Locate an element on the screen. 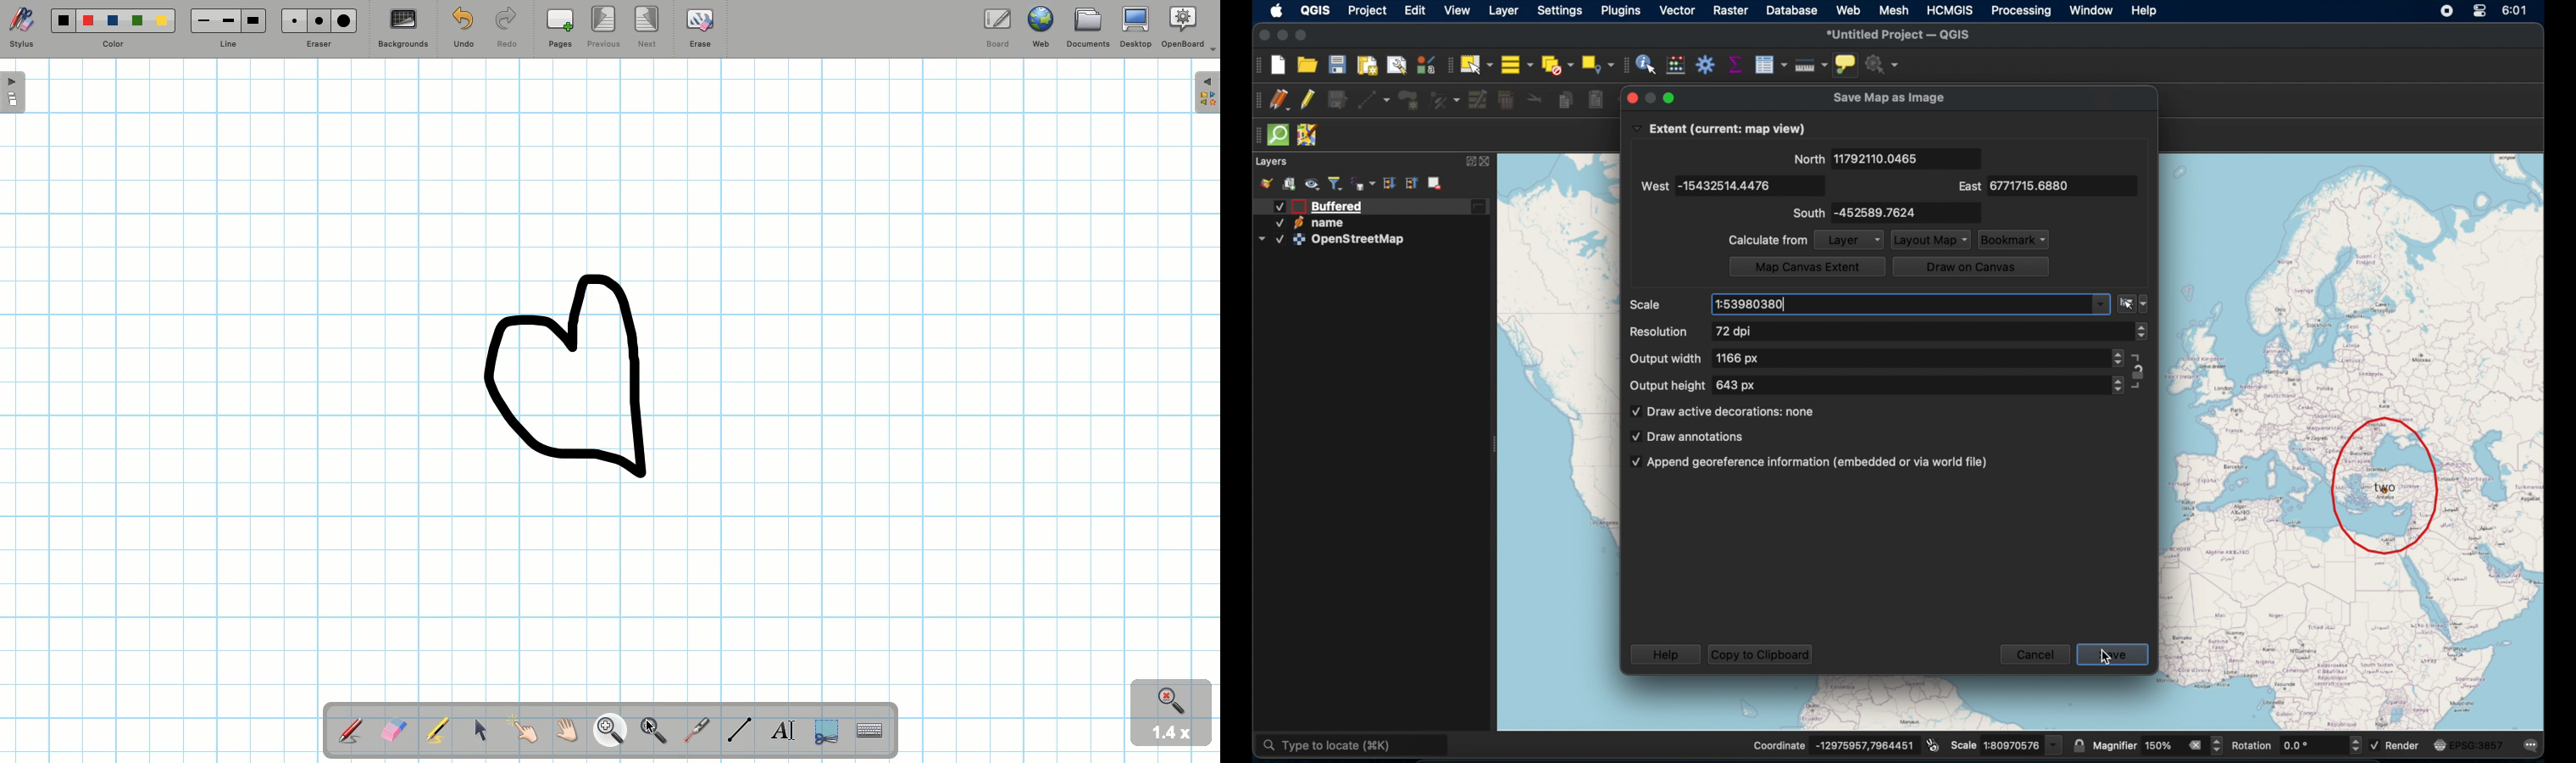  toggle editing is located at coordinates (1306, 99).